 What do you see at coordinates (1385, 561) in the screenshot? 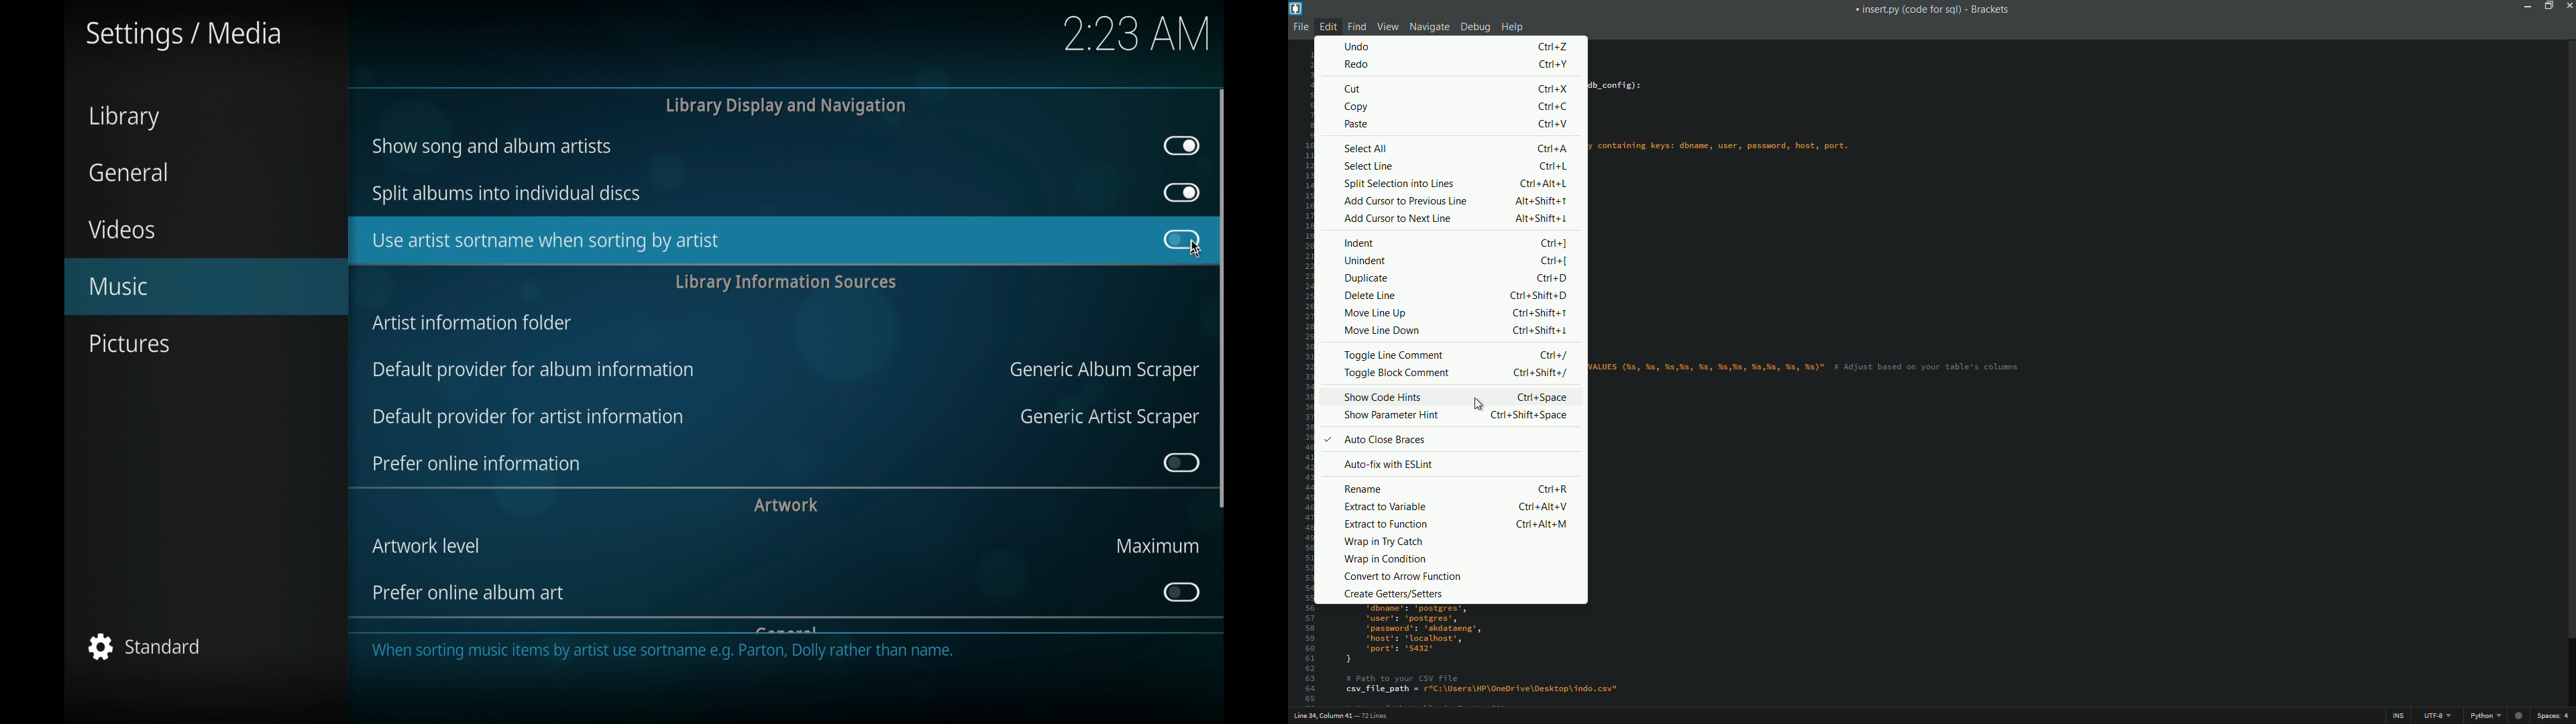
I see `wrap in condition` at bounding box center [1385, 561].